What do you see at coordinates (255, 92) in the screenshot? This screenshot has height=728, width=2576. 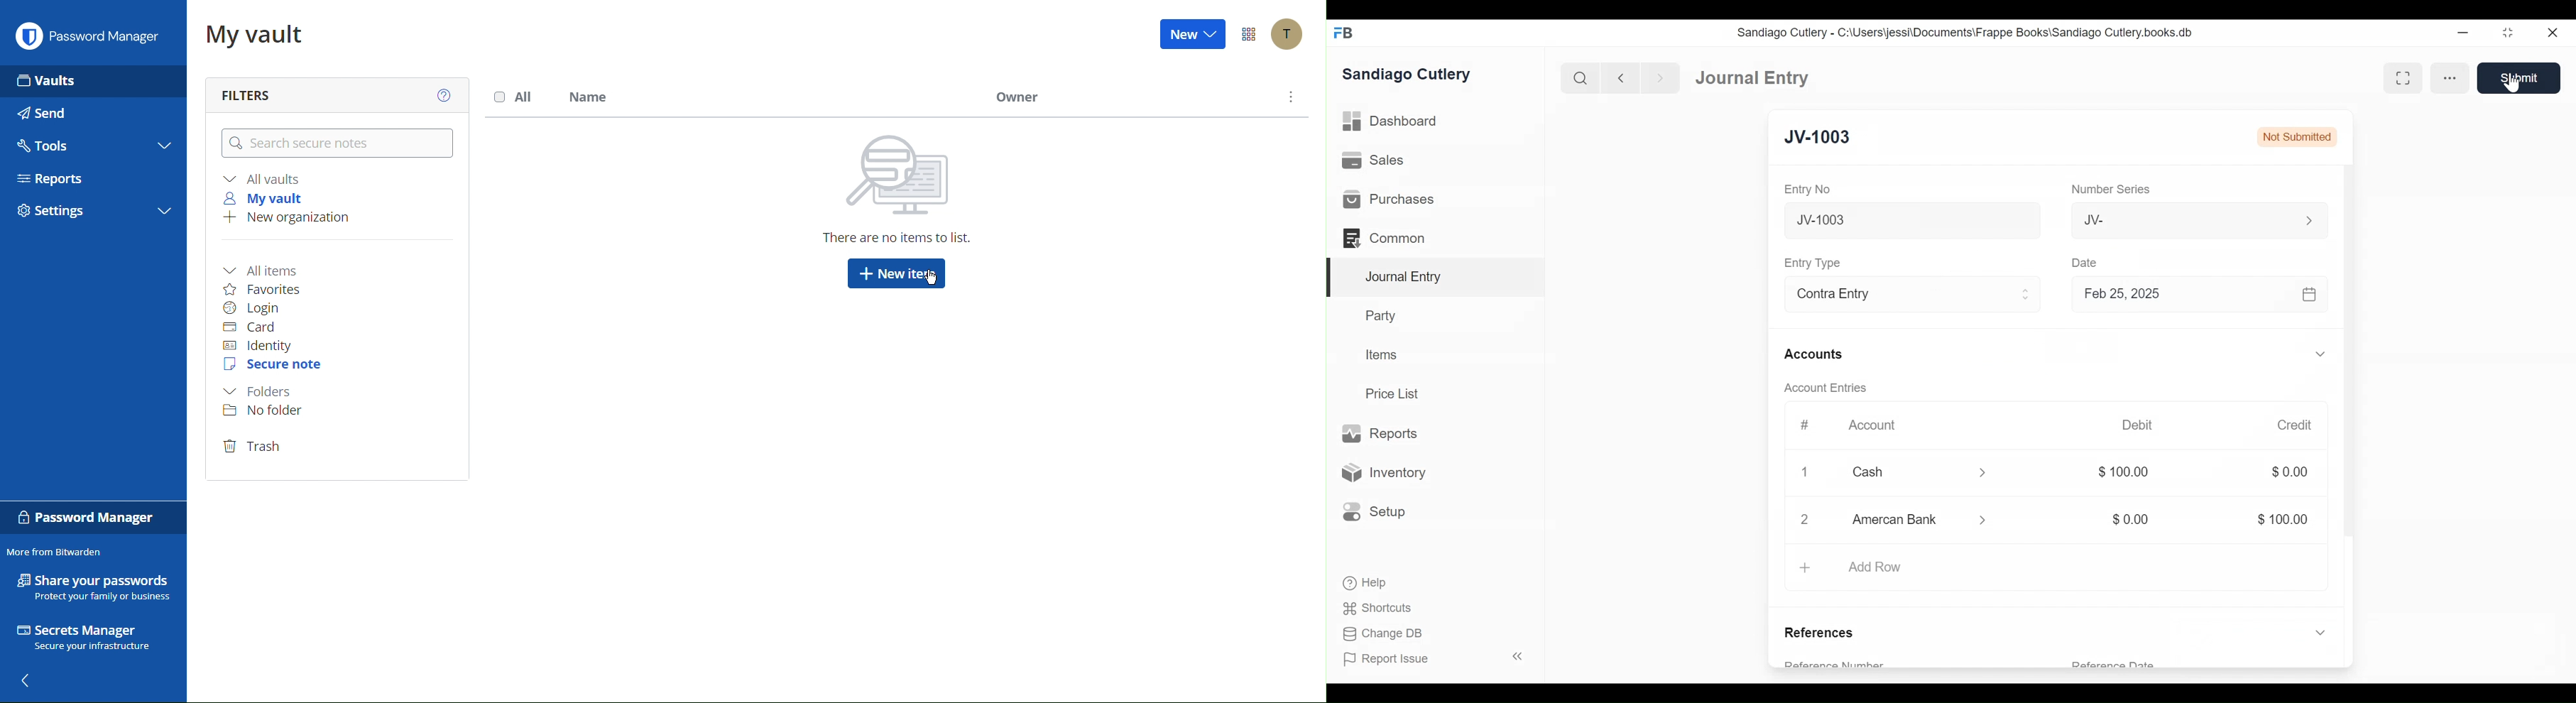 I see `Filters` at bounding box center [255, 92].